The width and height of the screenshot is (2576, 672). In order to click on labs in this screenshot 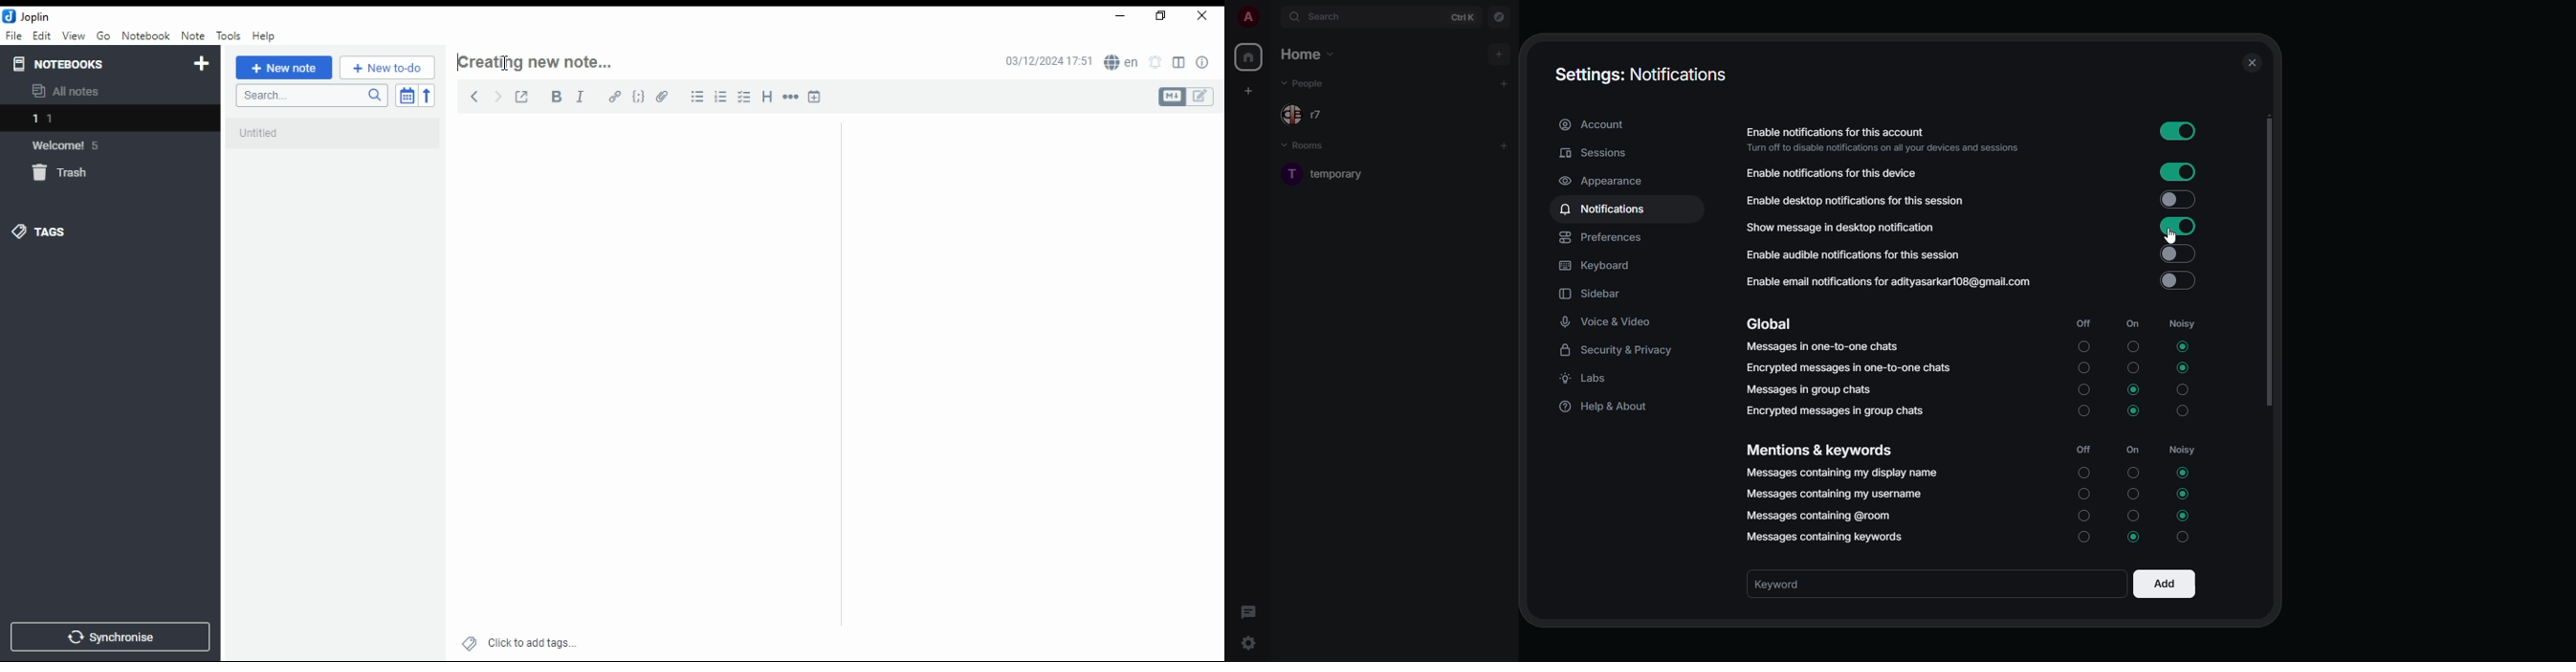, I will do `click(1589, 380)`.